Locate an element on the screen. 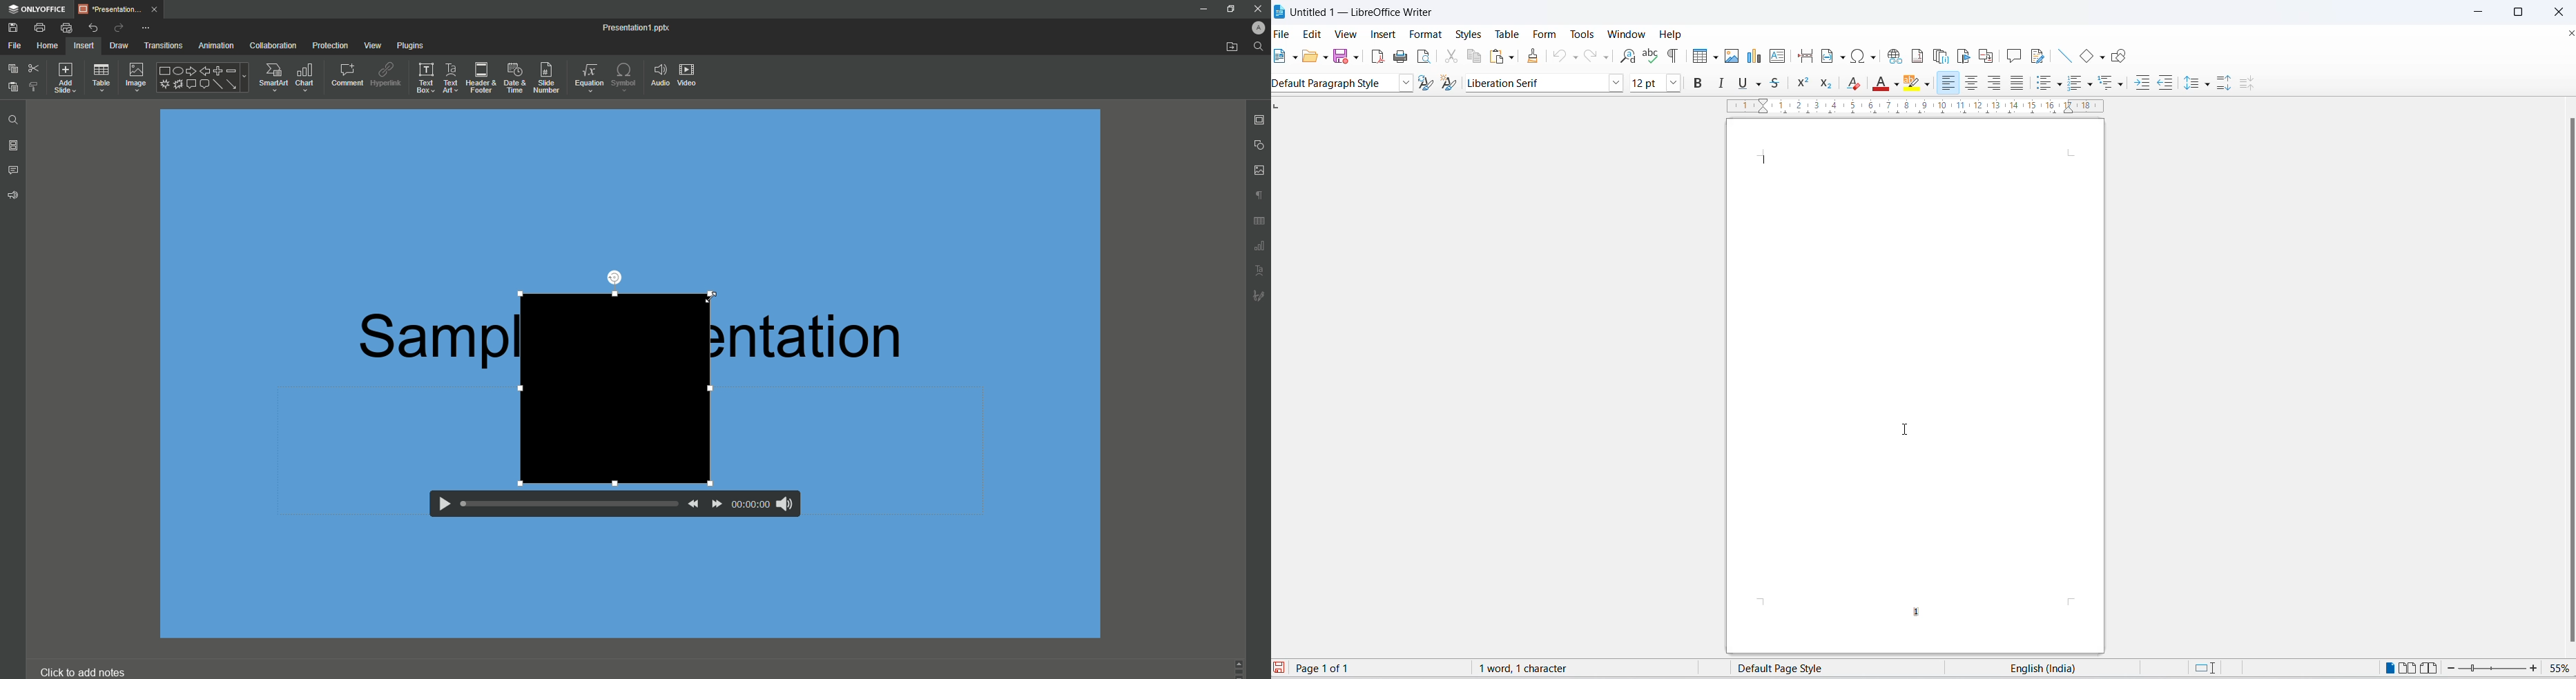  Video is located at coordinates (618, 375).